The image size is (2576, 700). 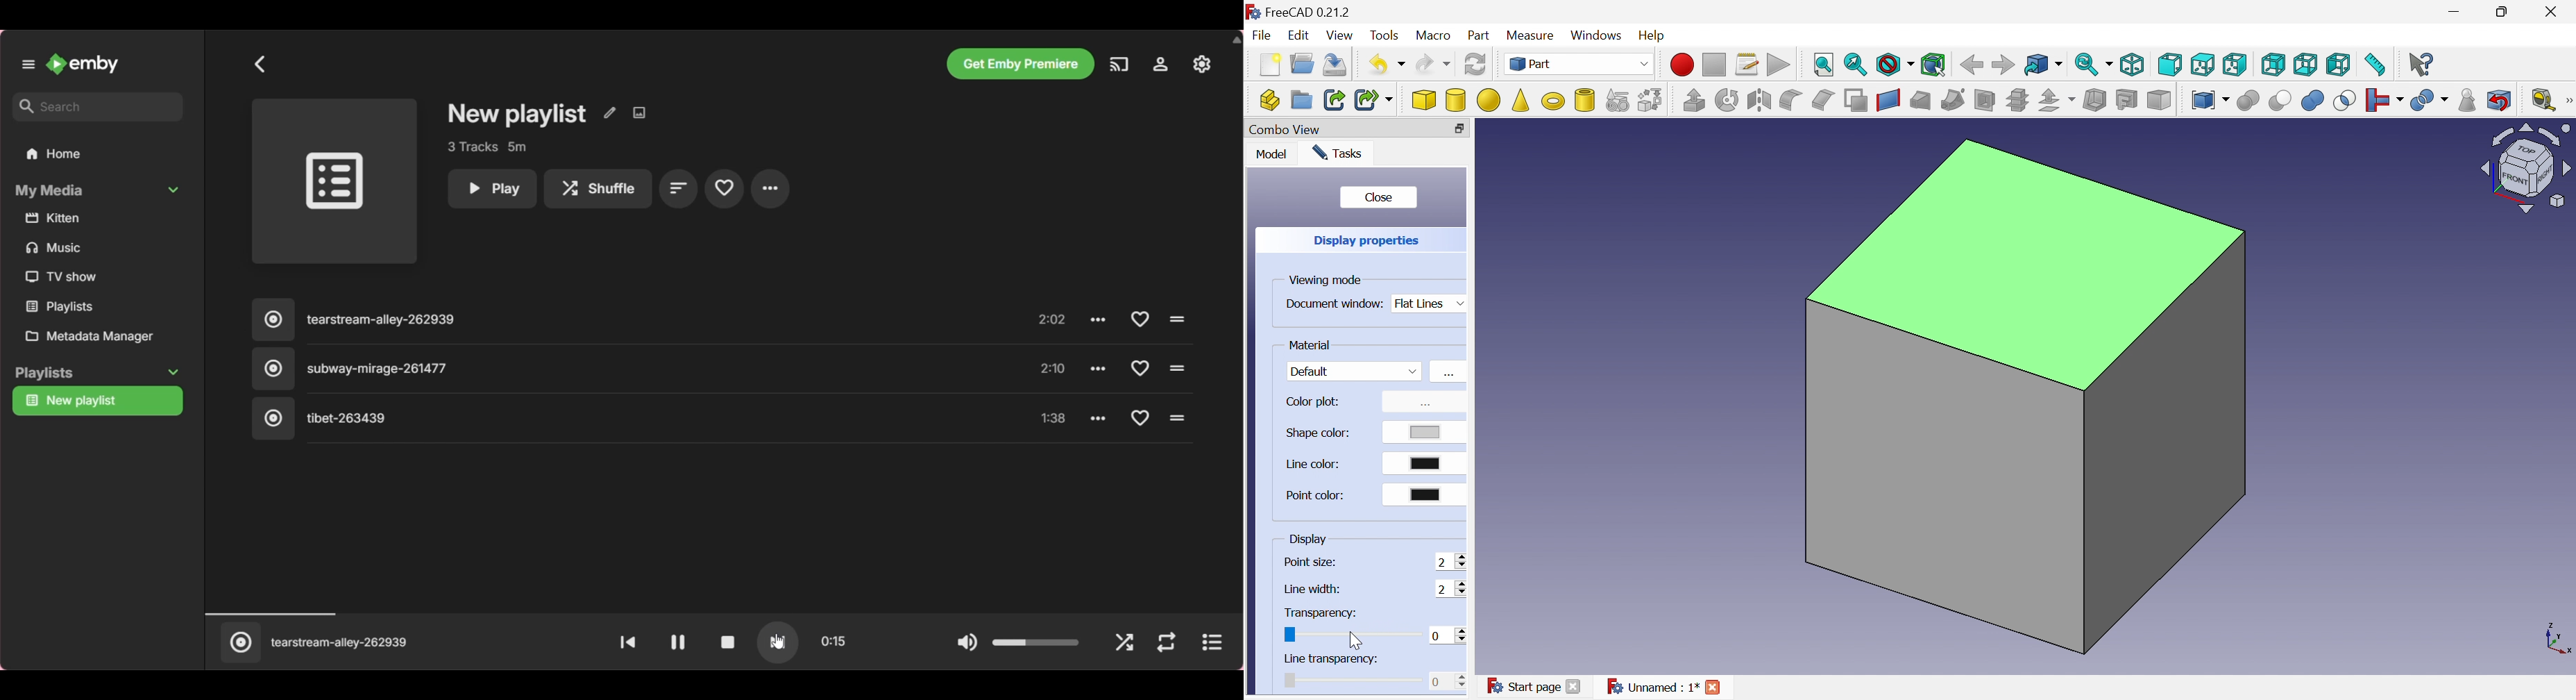 What do you see at coordinates (2423, 66) in the screenshot?
I see `What's this?` at bounding box center [2423, 66].